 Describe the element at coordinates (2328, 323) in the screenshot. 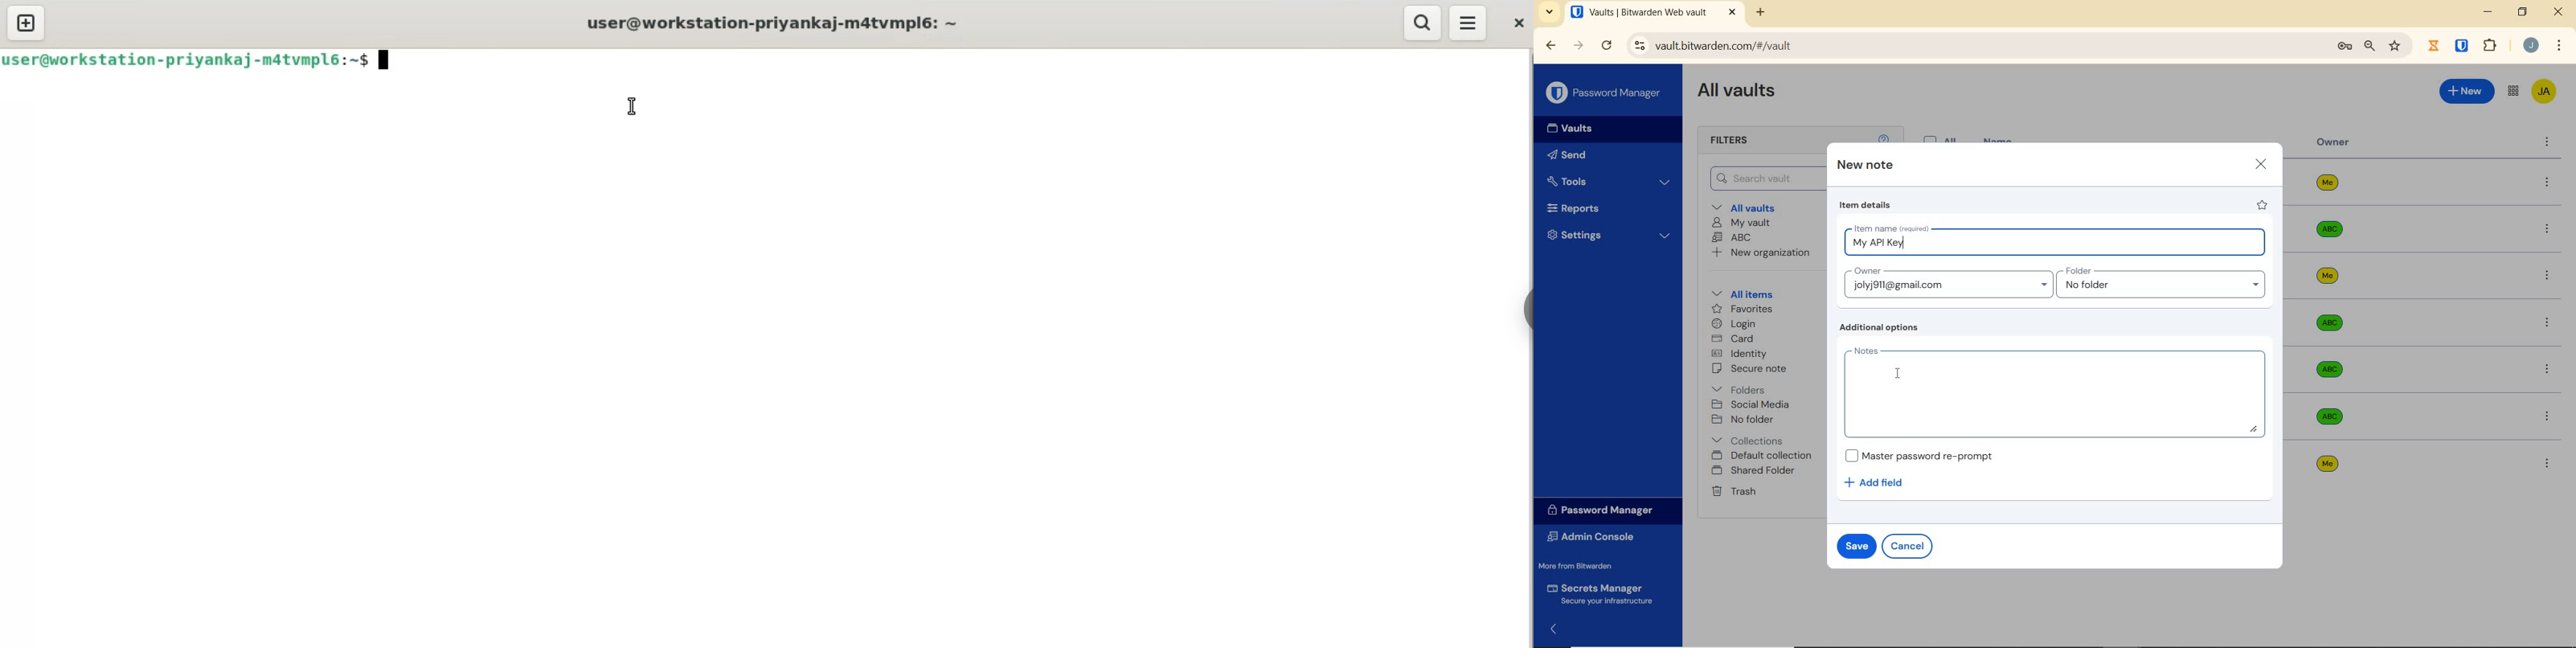

I see `Owner Name` at that location.